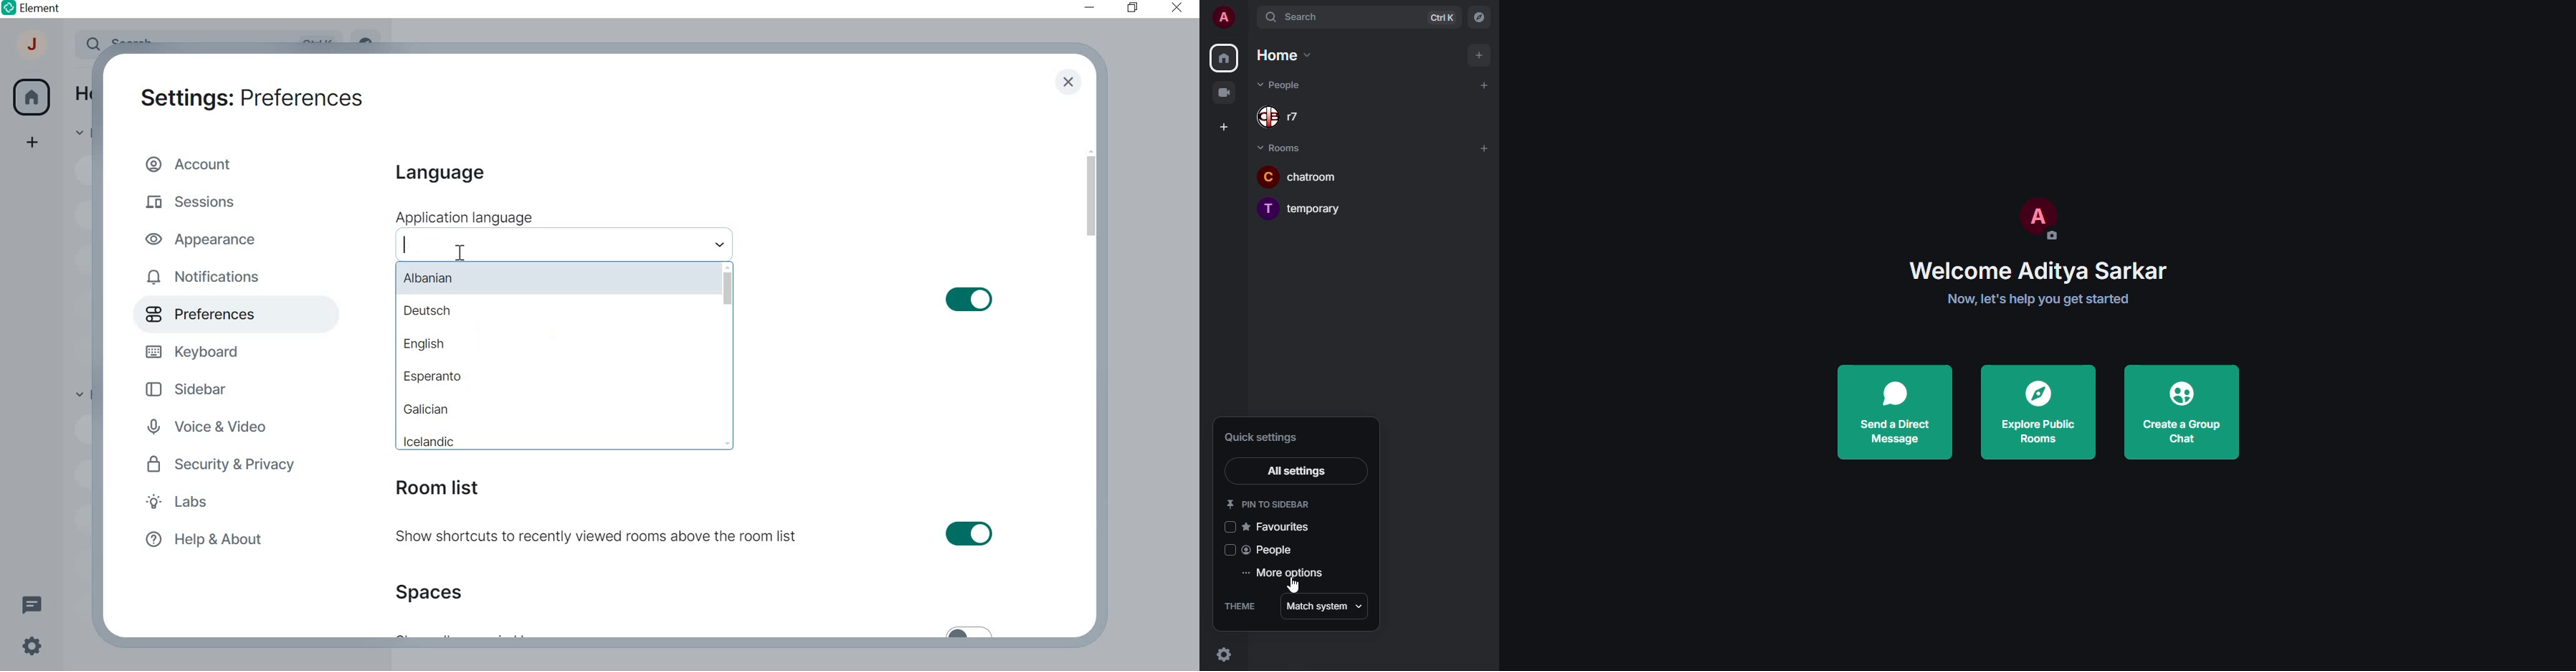  What do you see at coordinates (1484, 85) in the screenshot?
I see `add` at bounding box center [1484, 85].